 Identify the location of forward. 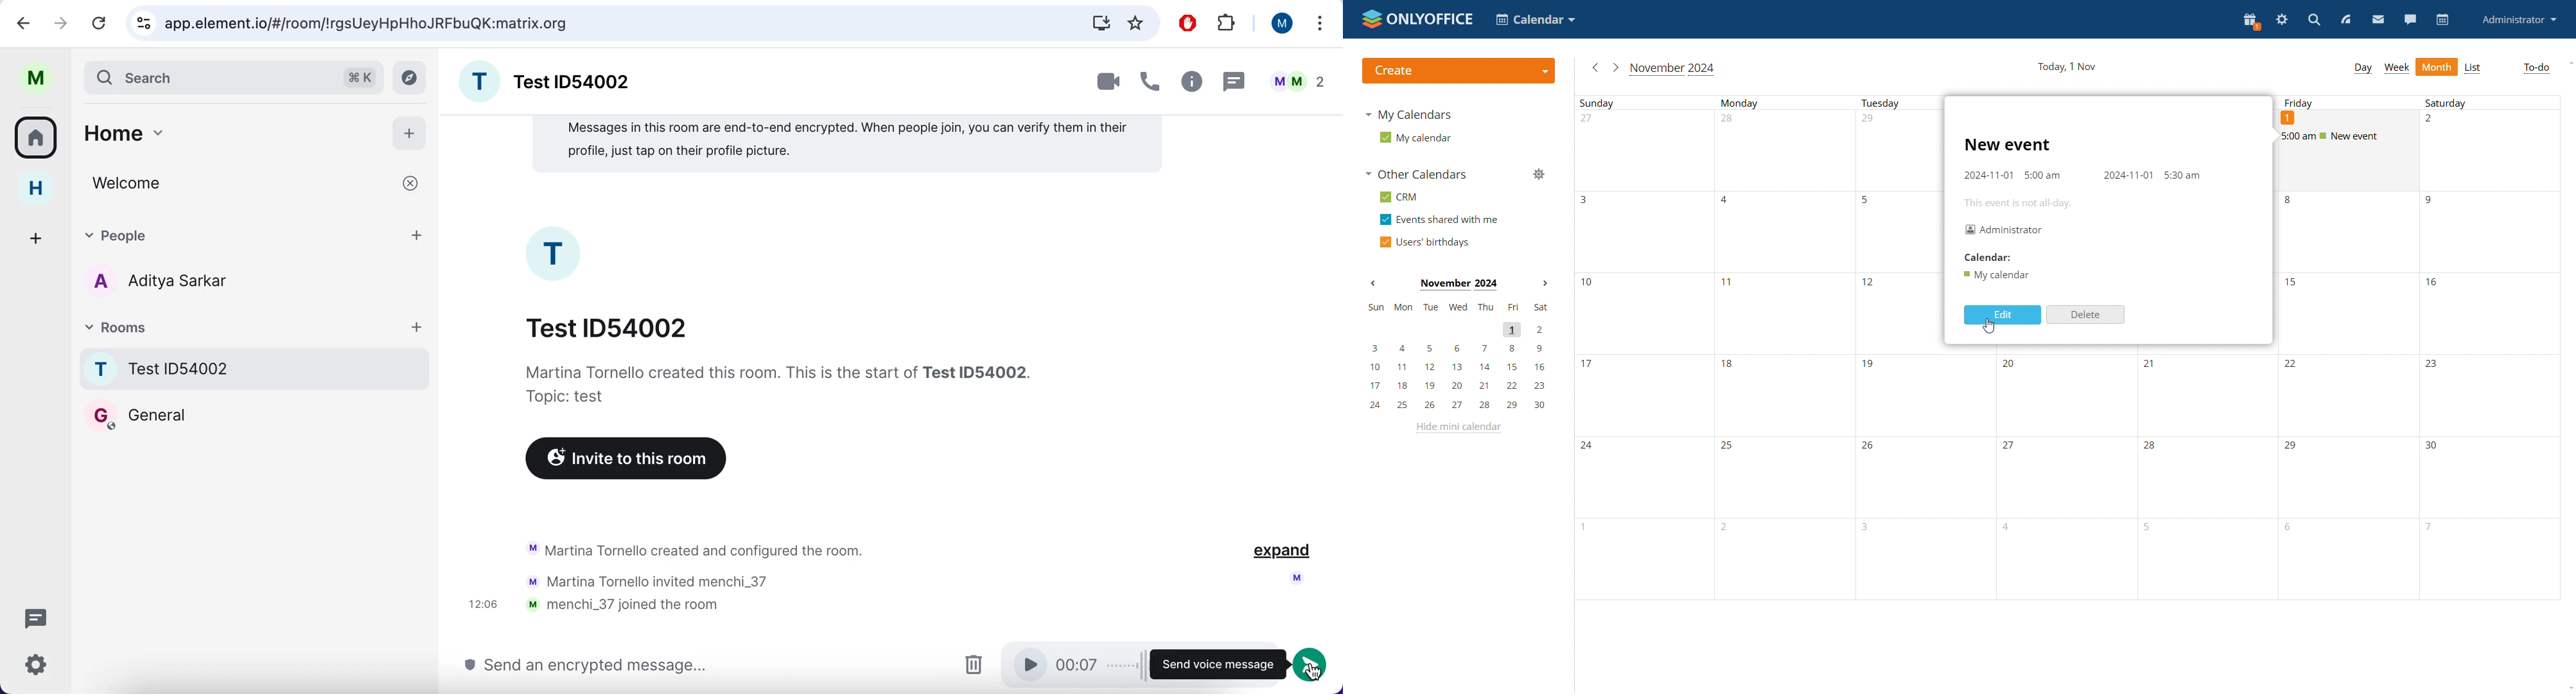
(61, 21).